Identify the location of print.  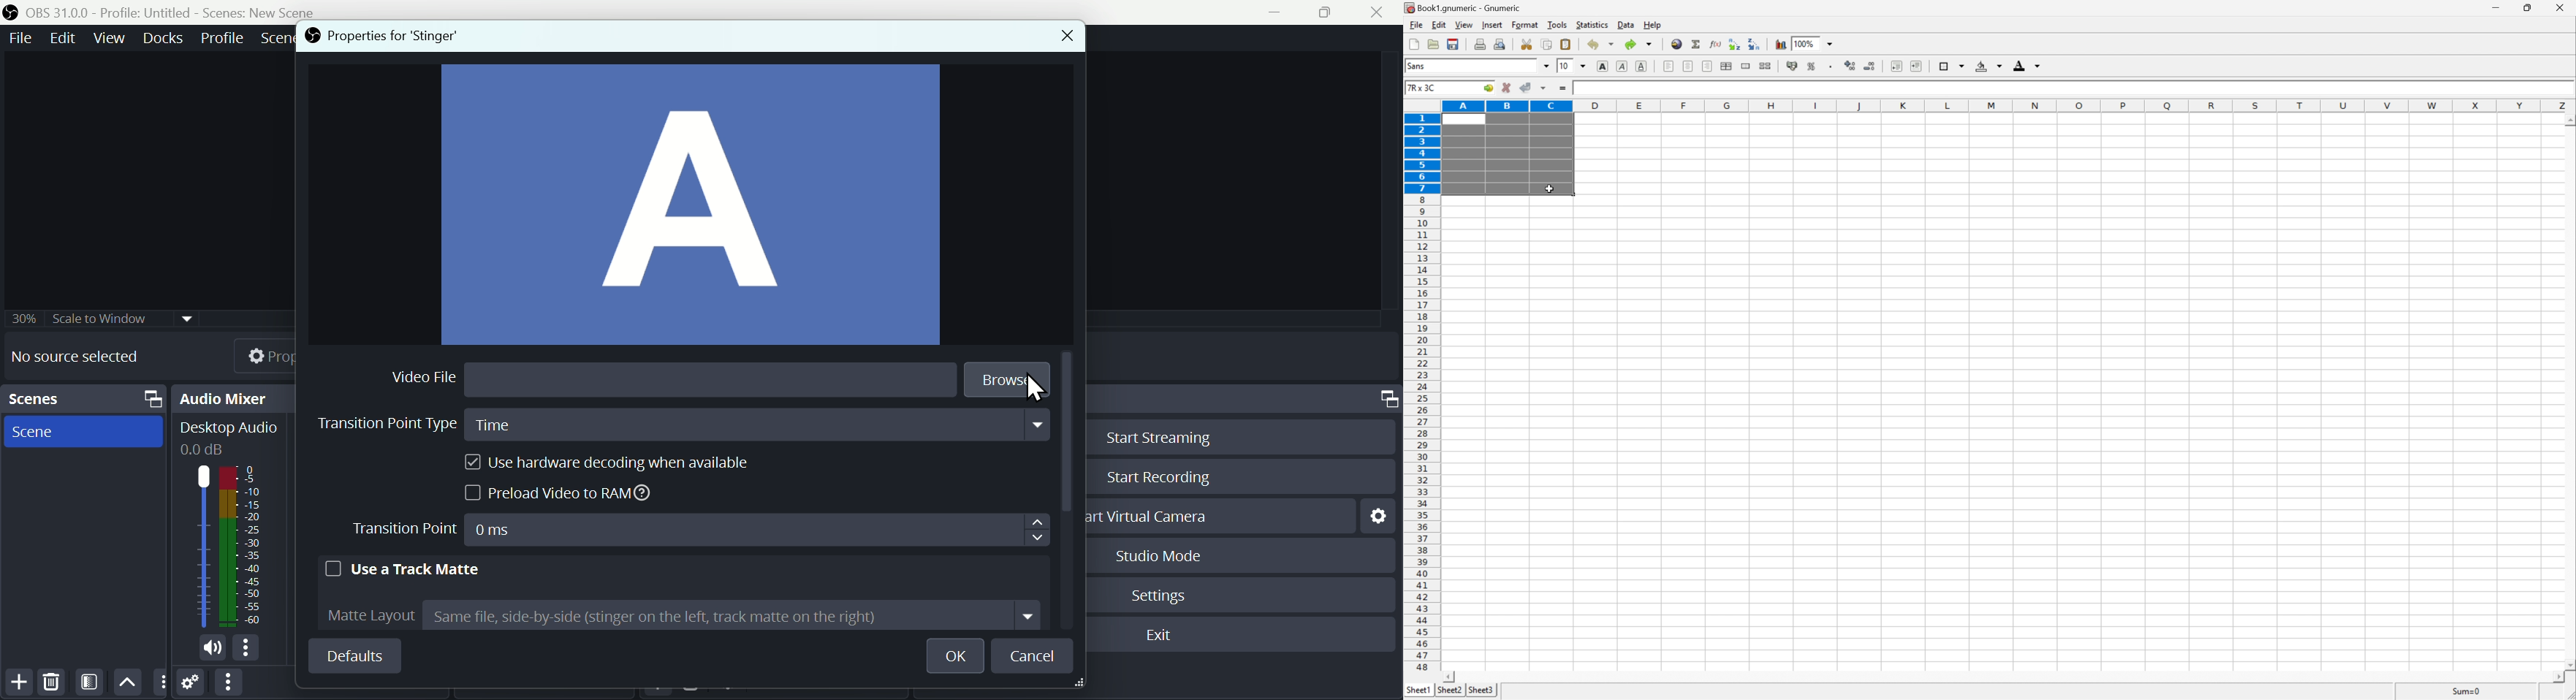
(1480, 44).